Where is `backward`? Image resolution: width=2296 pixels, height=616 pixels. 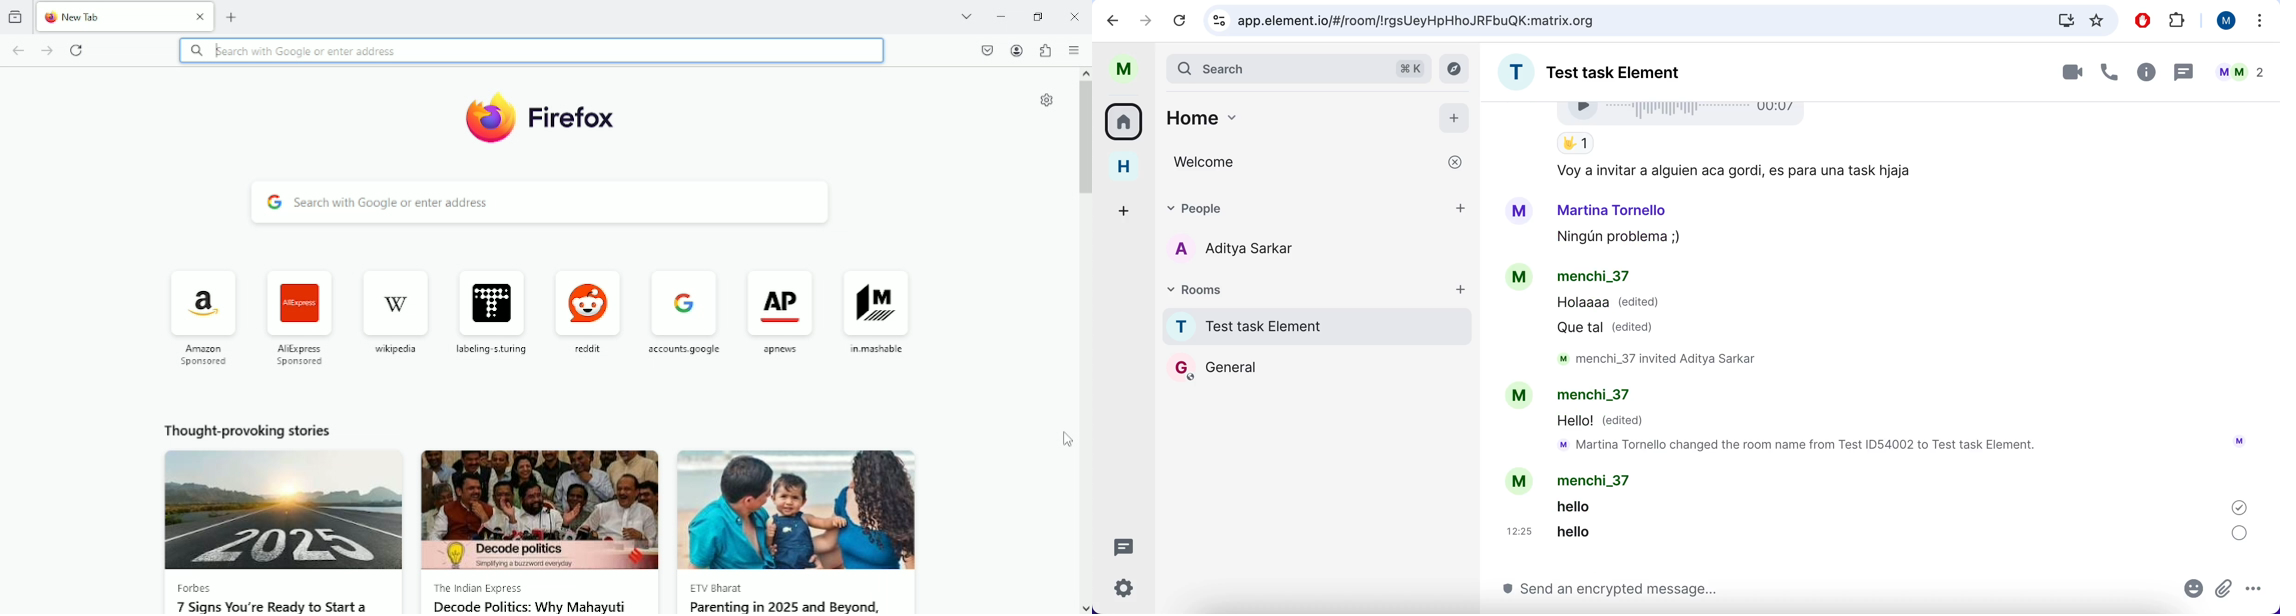
backward is located at coordinates (1113, 20).